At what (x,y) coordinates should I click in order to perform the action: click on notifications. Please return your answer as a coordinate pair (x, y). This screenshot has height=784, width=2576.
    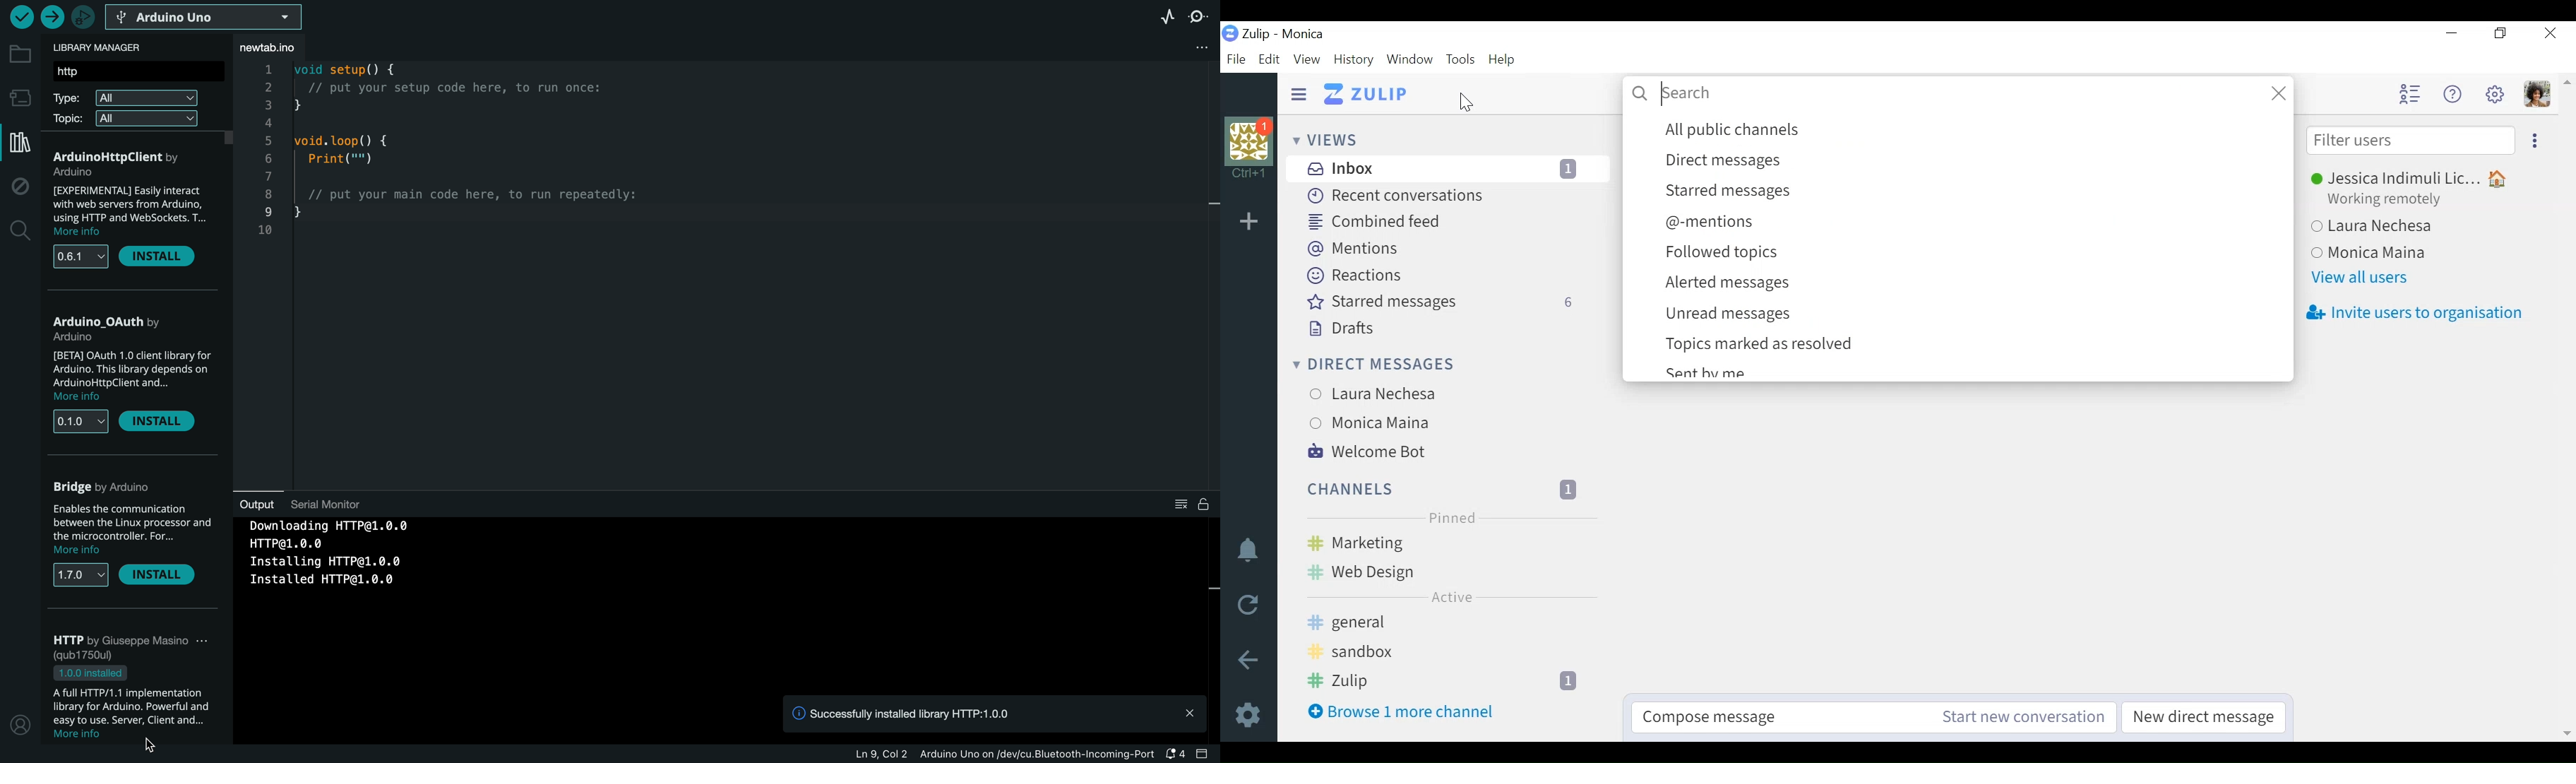
    Looking at the image, I should click on (1249, 552).